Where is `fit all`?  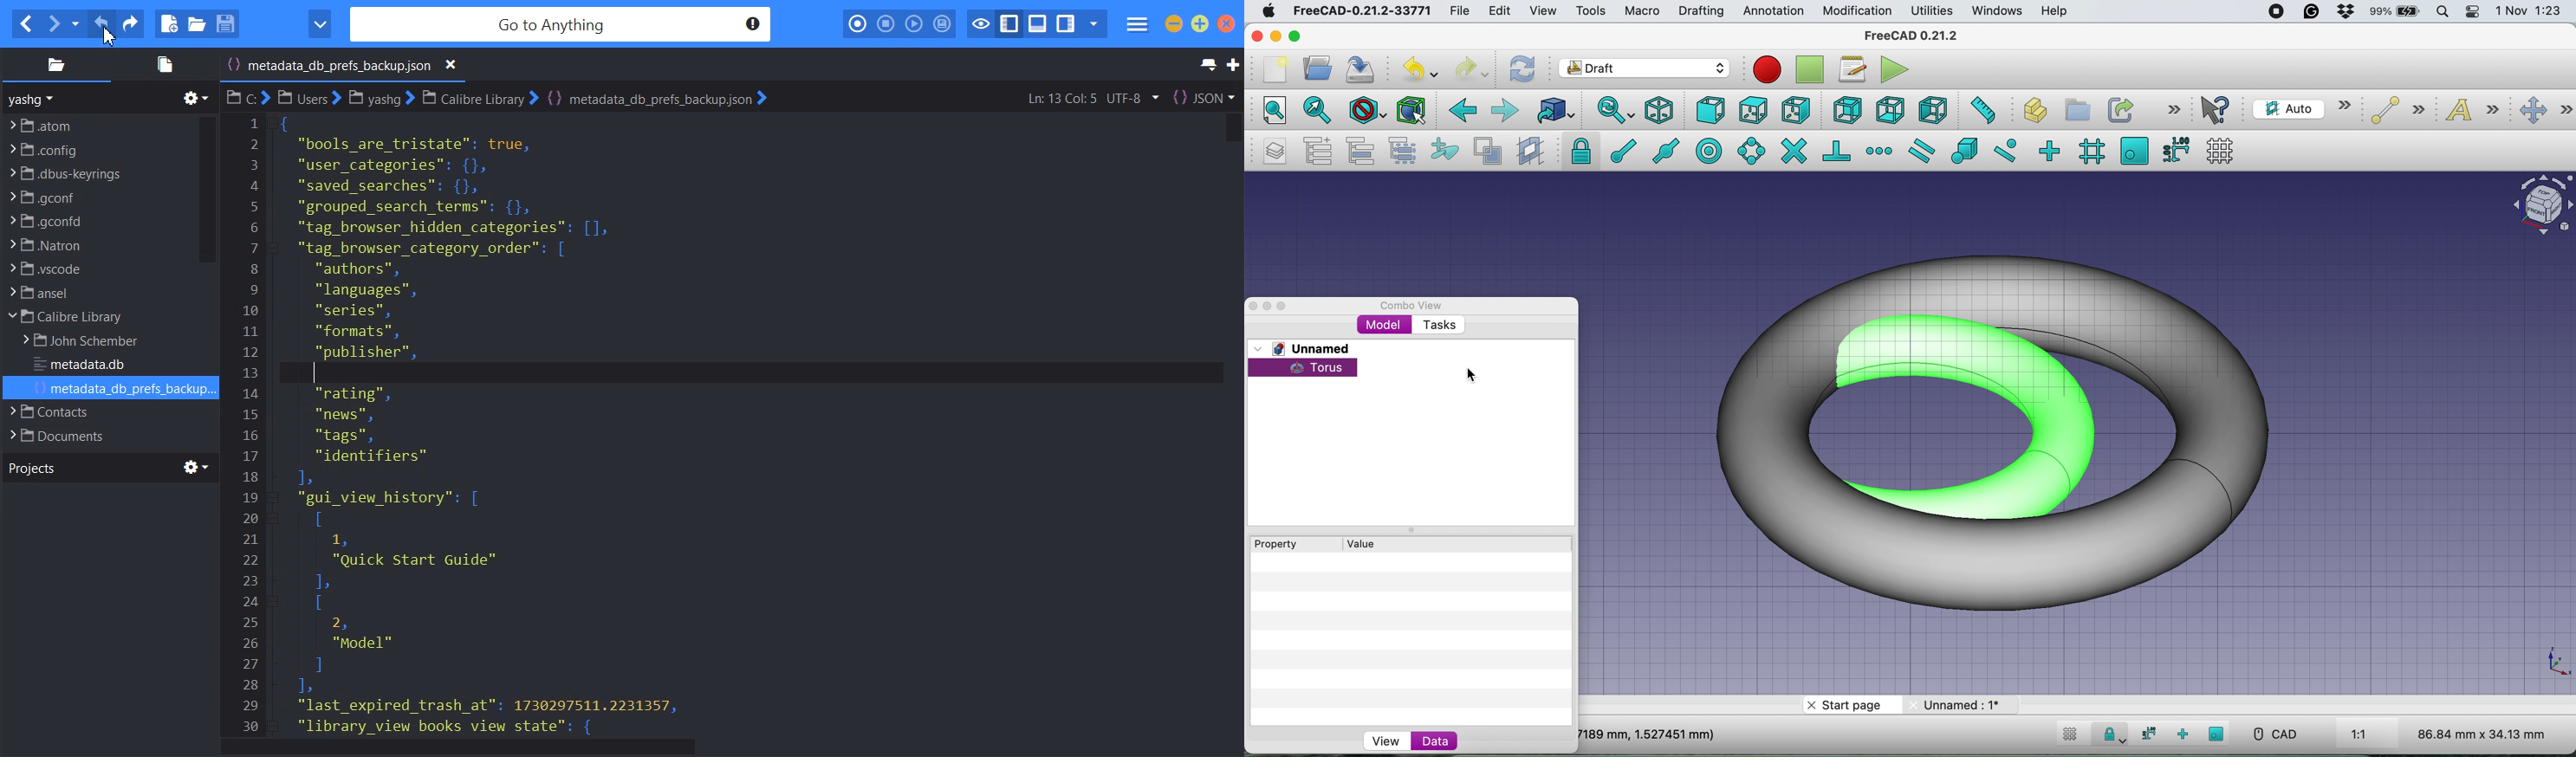 fit all is located at coordinates (1272, 112).